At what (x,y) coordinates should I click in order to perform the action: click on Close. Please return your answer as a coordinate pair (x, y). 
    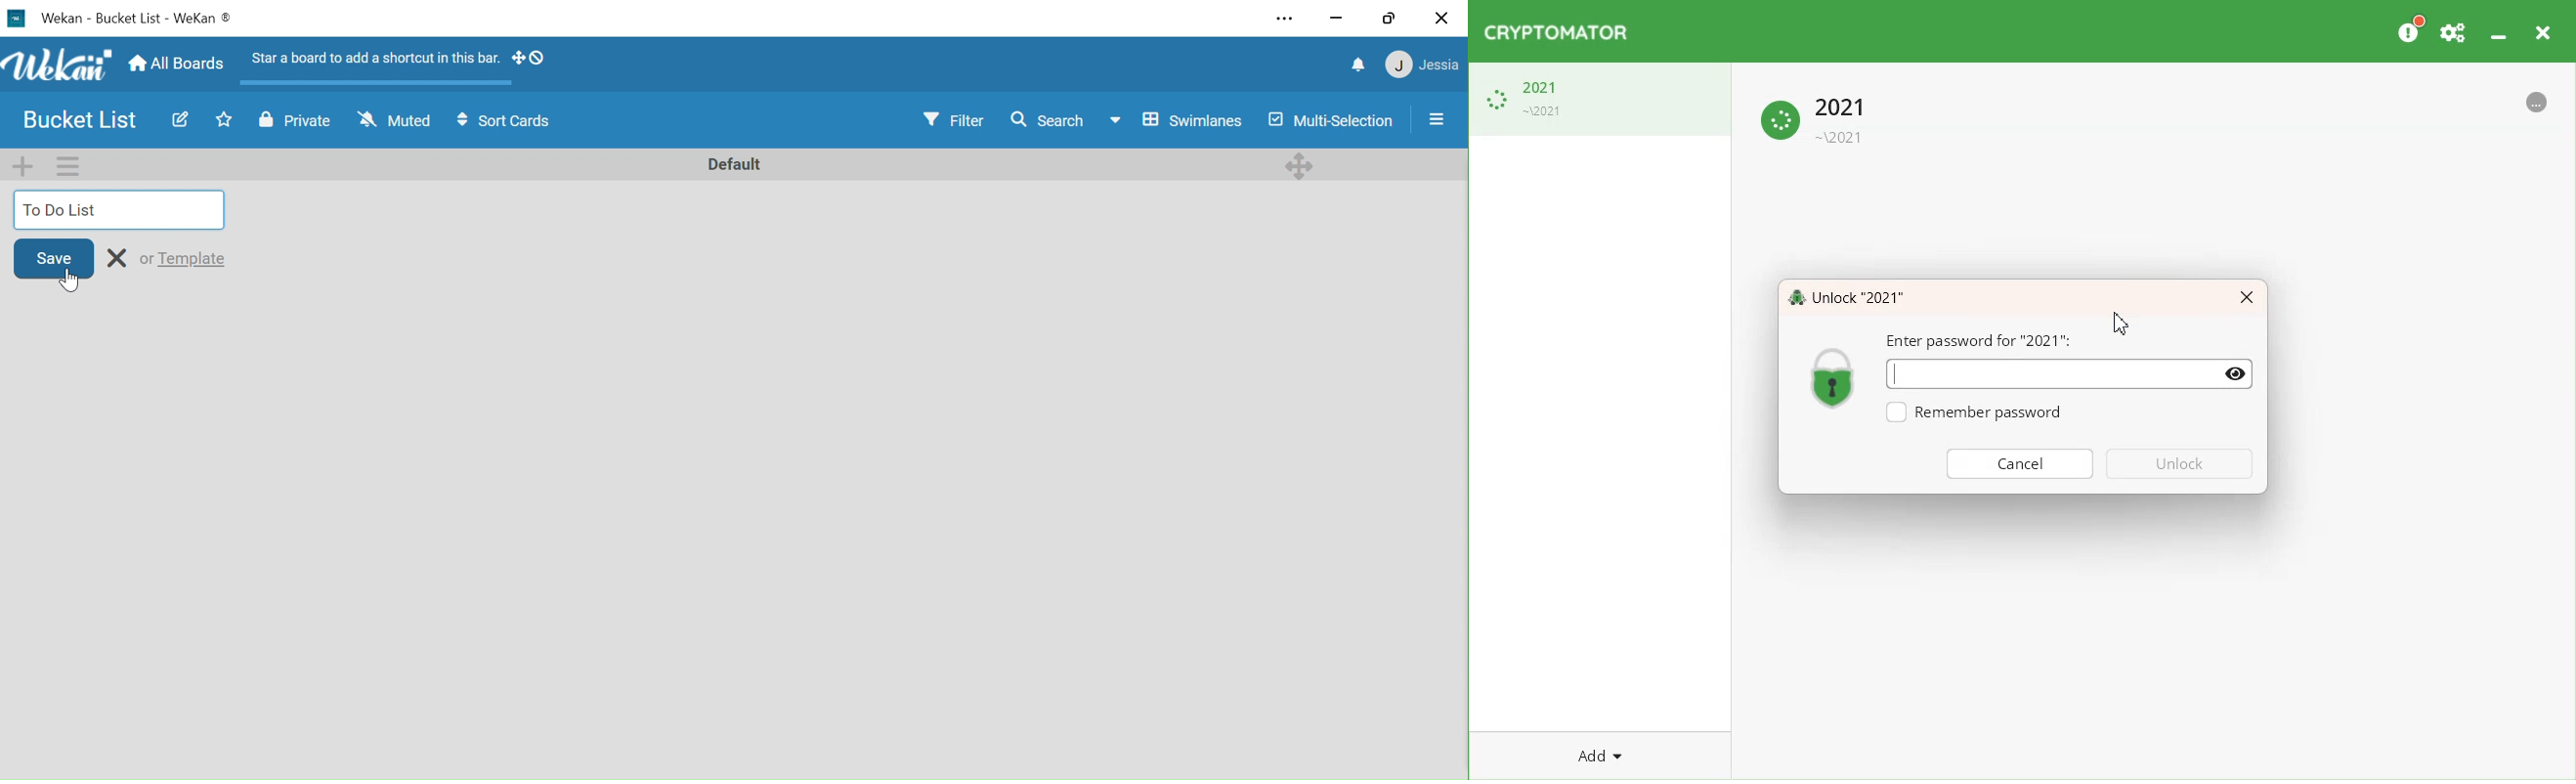
    Looking at the image, I should click on (1441, 20).